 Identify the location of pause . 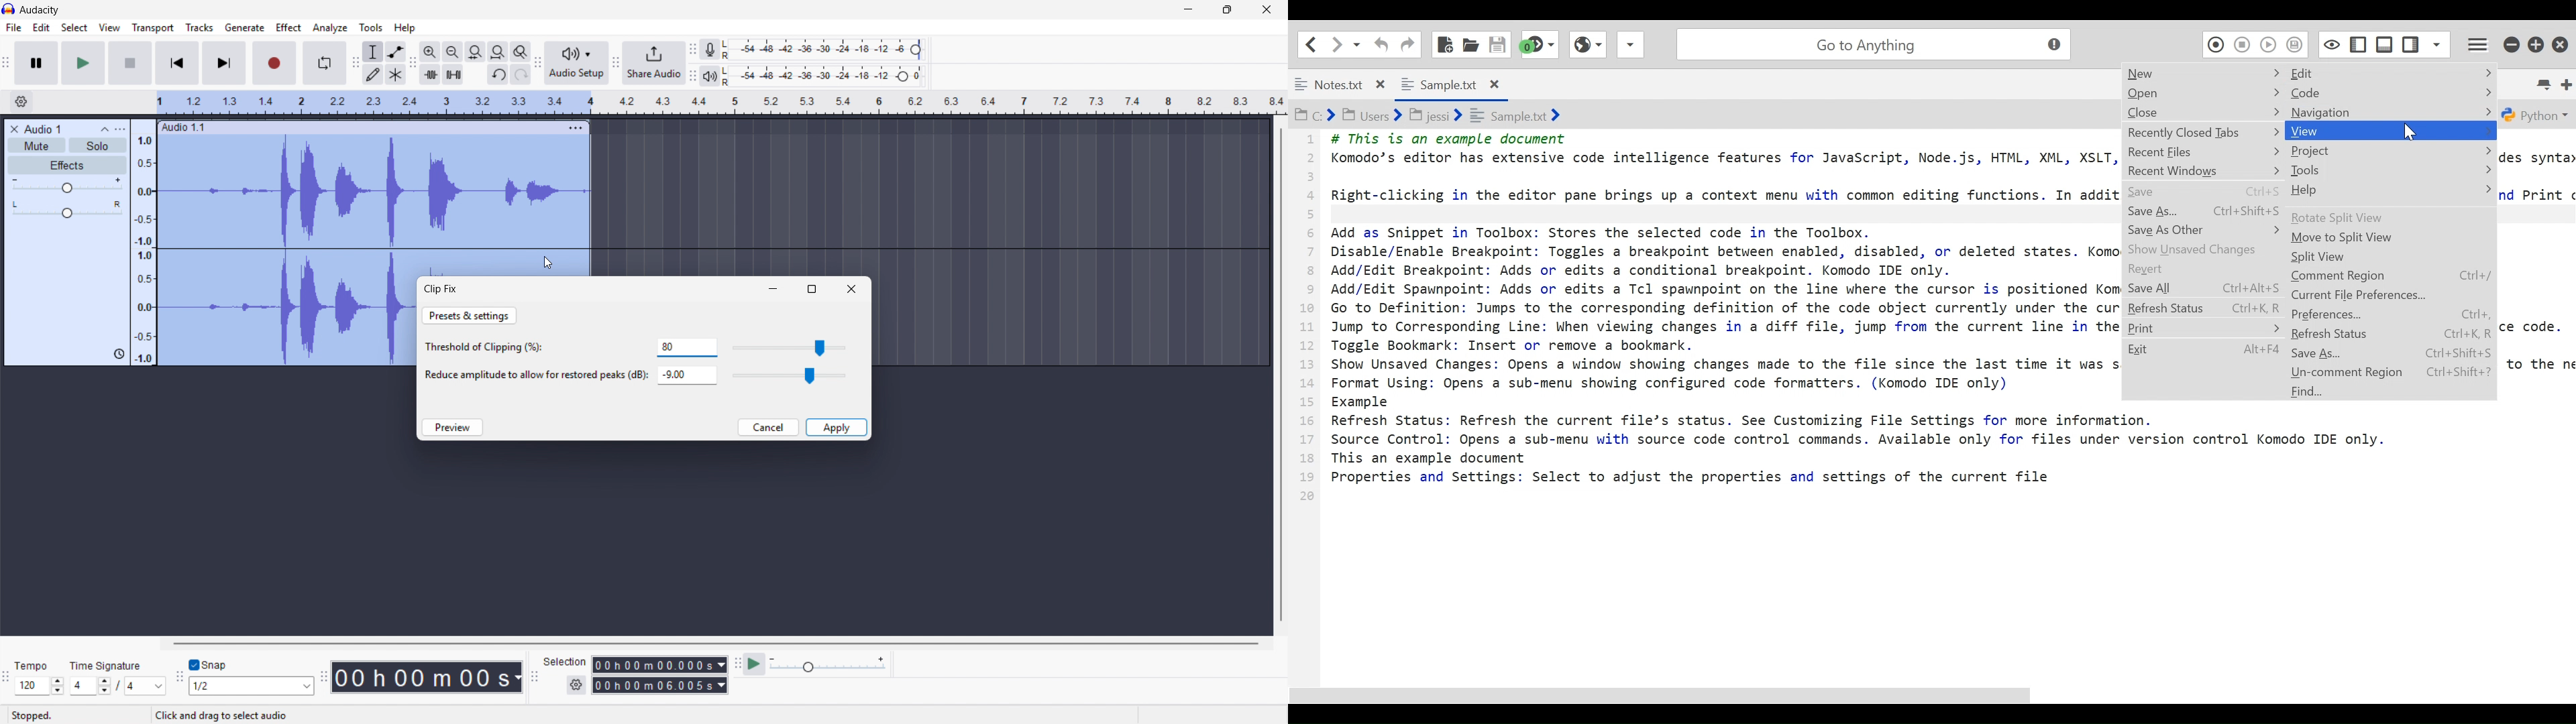
(36, 62).